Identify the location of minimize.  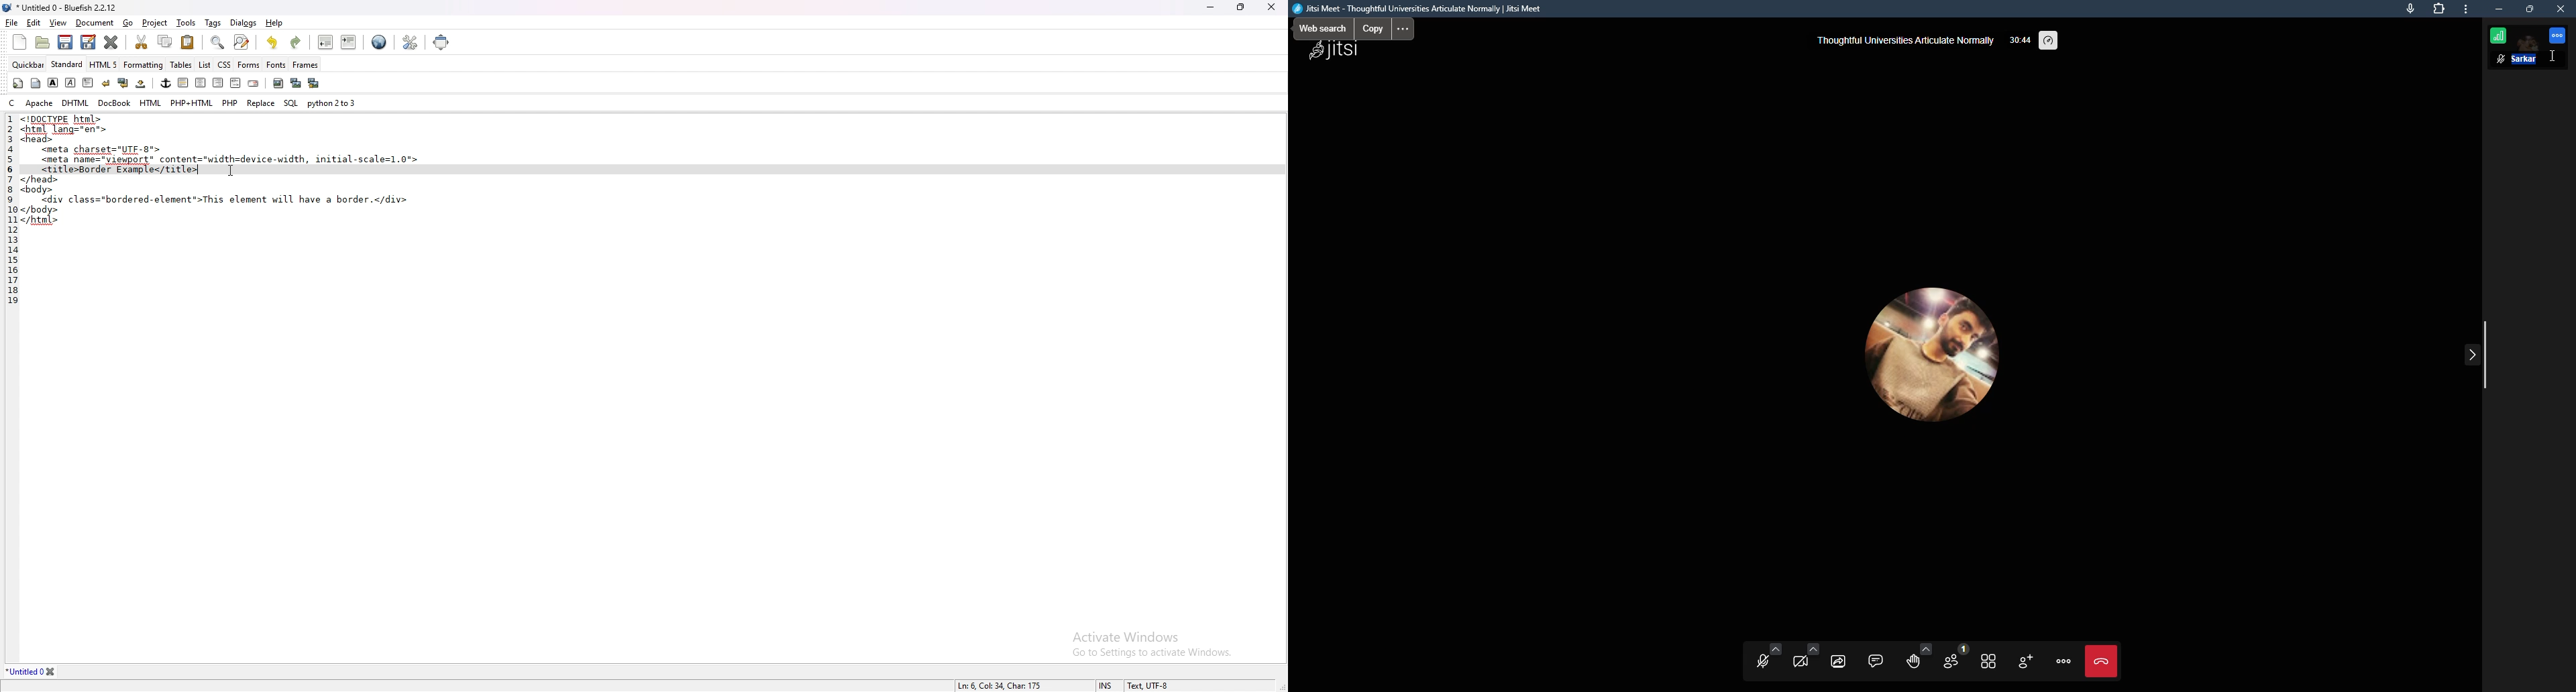
(1212, 7).